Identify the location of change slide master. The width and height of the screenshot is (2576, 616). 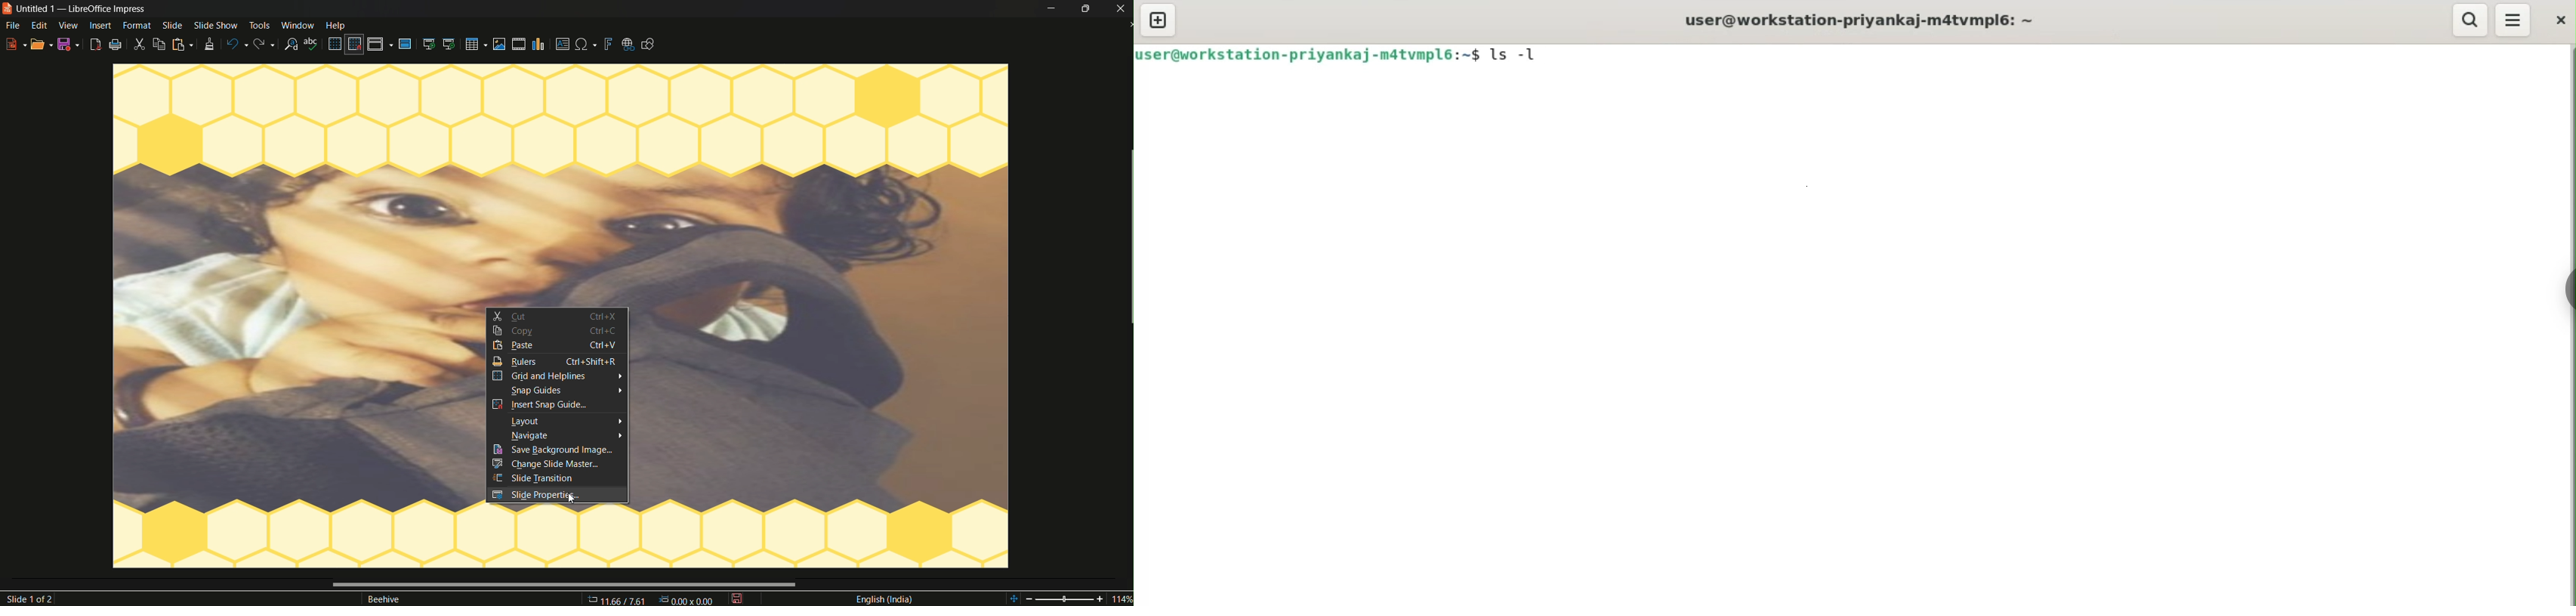
(547, 463).